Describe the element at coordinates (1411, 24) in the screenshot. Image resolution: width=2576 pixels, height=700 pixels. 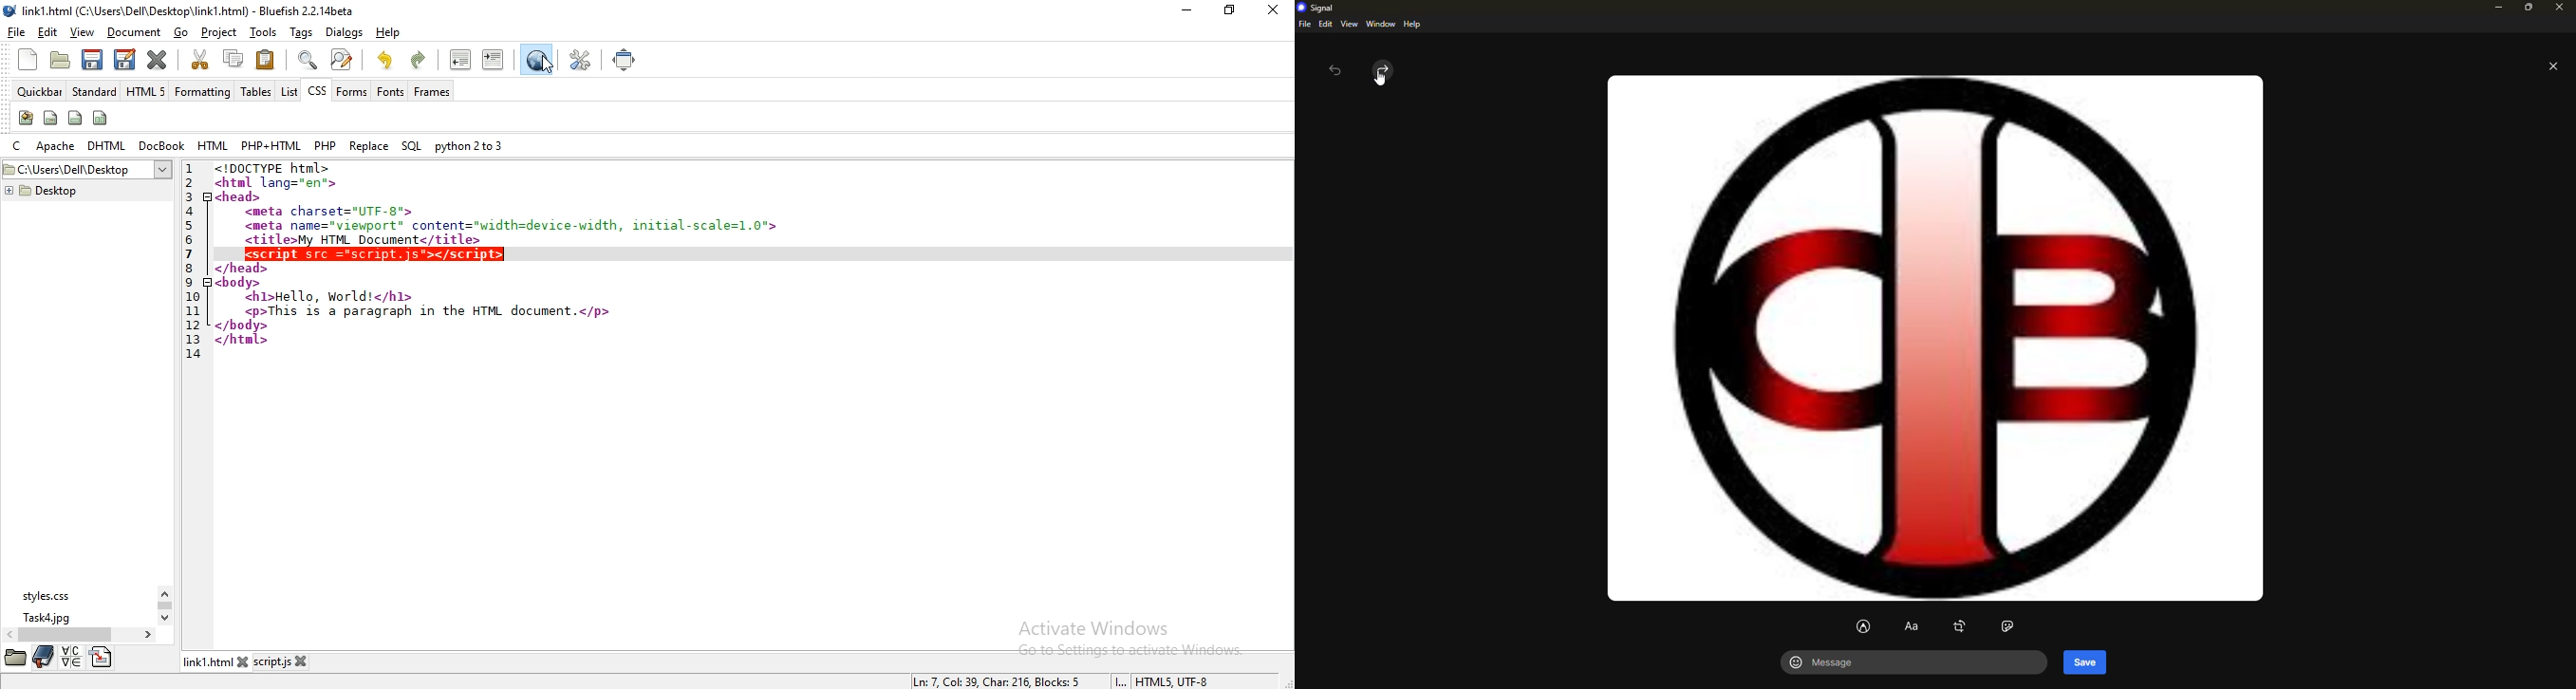
I see `help` at that location.